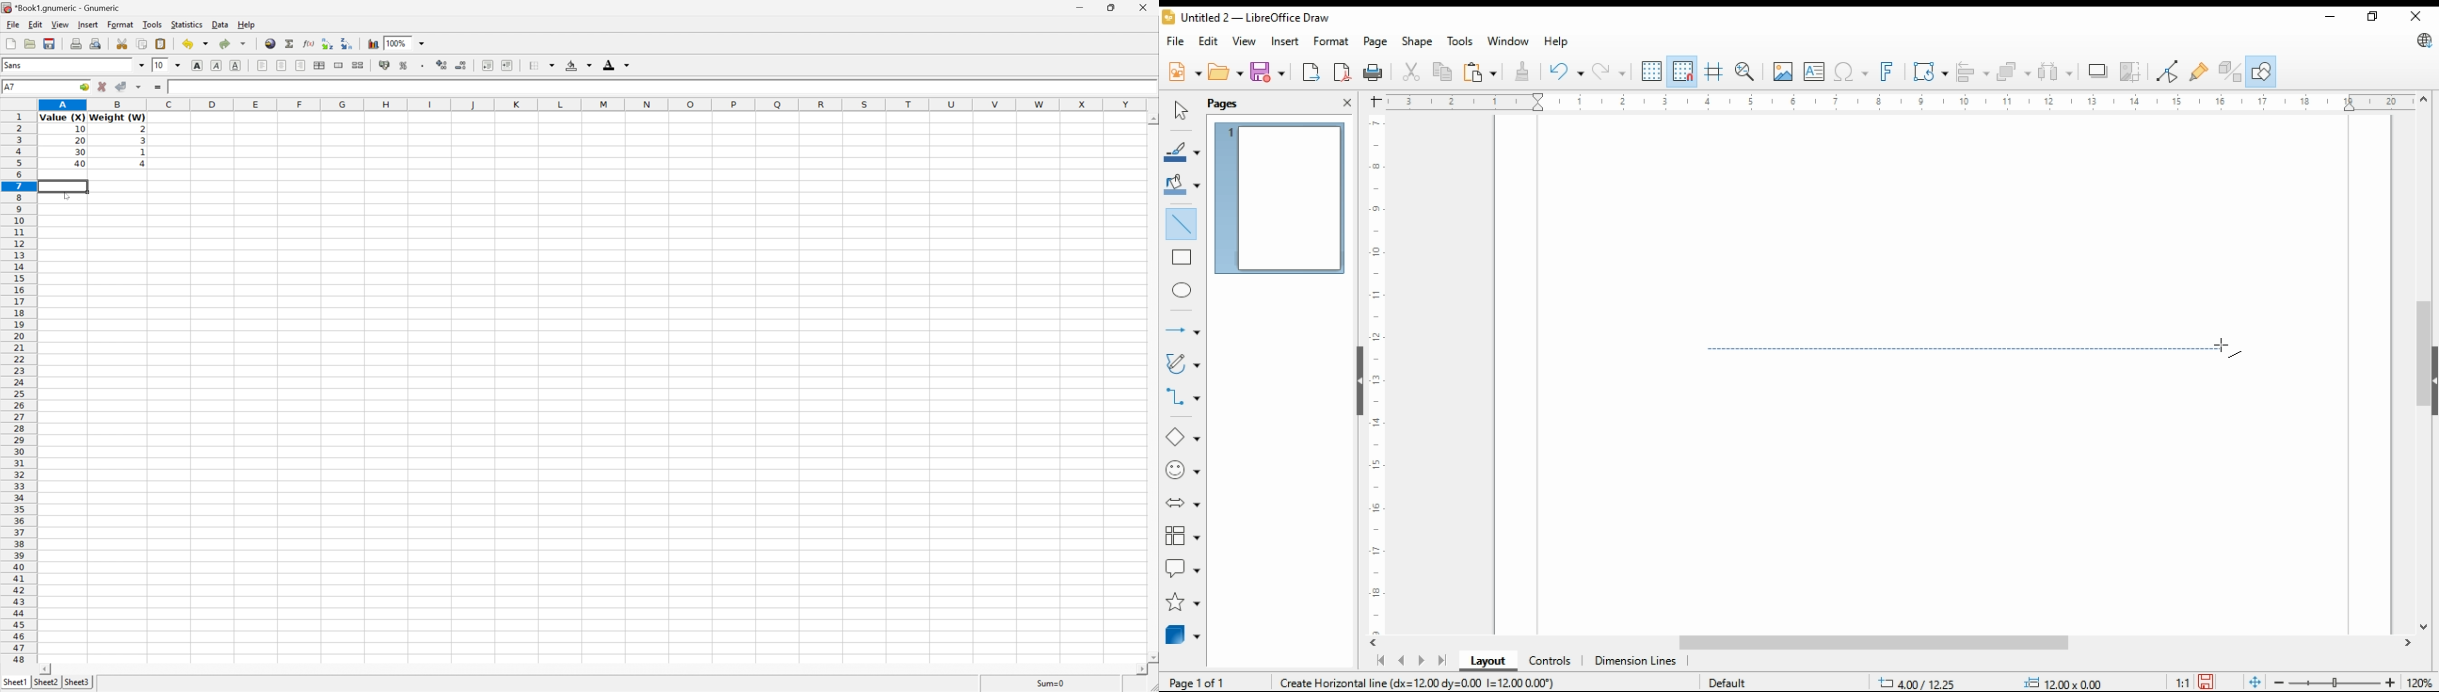  What do you see at coordinates (2098, 71) in the screenshot?
I see `shadow` at bounding box center [2098, 71].